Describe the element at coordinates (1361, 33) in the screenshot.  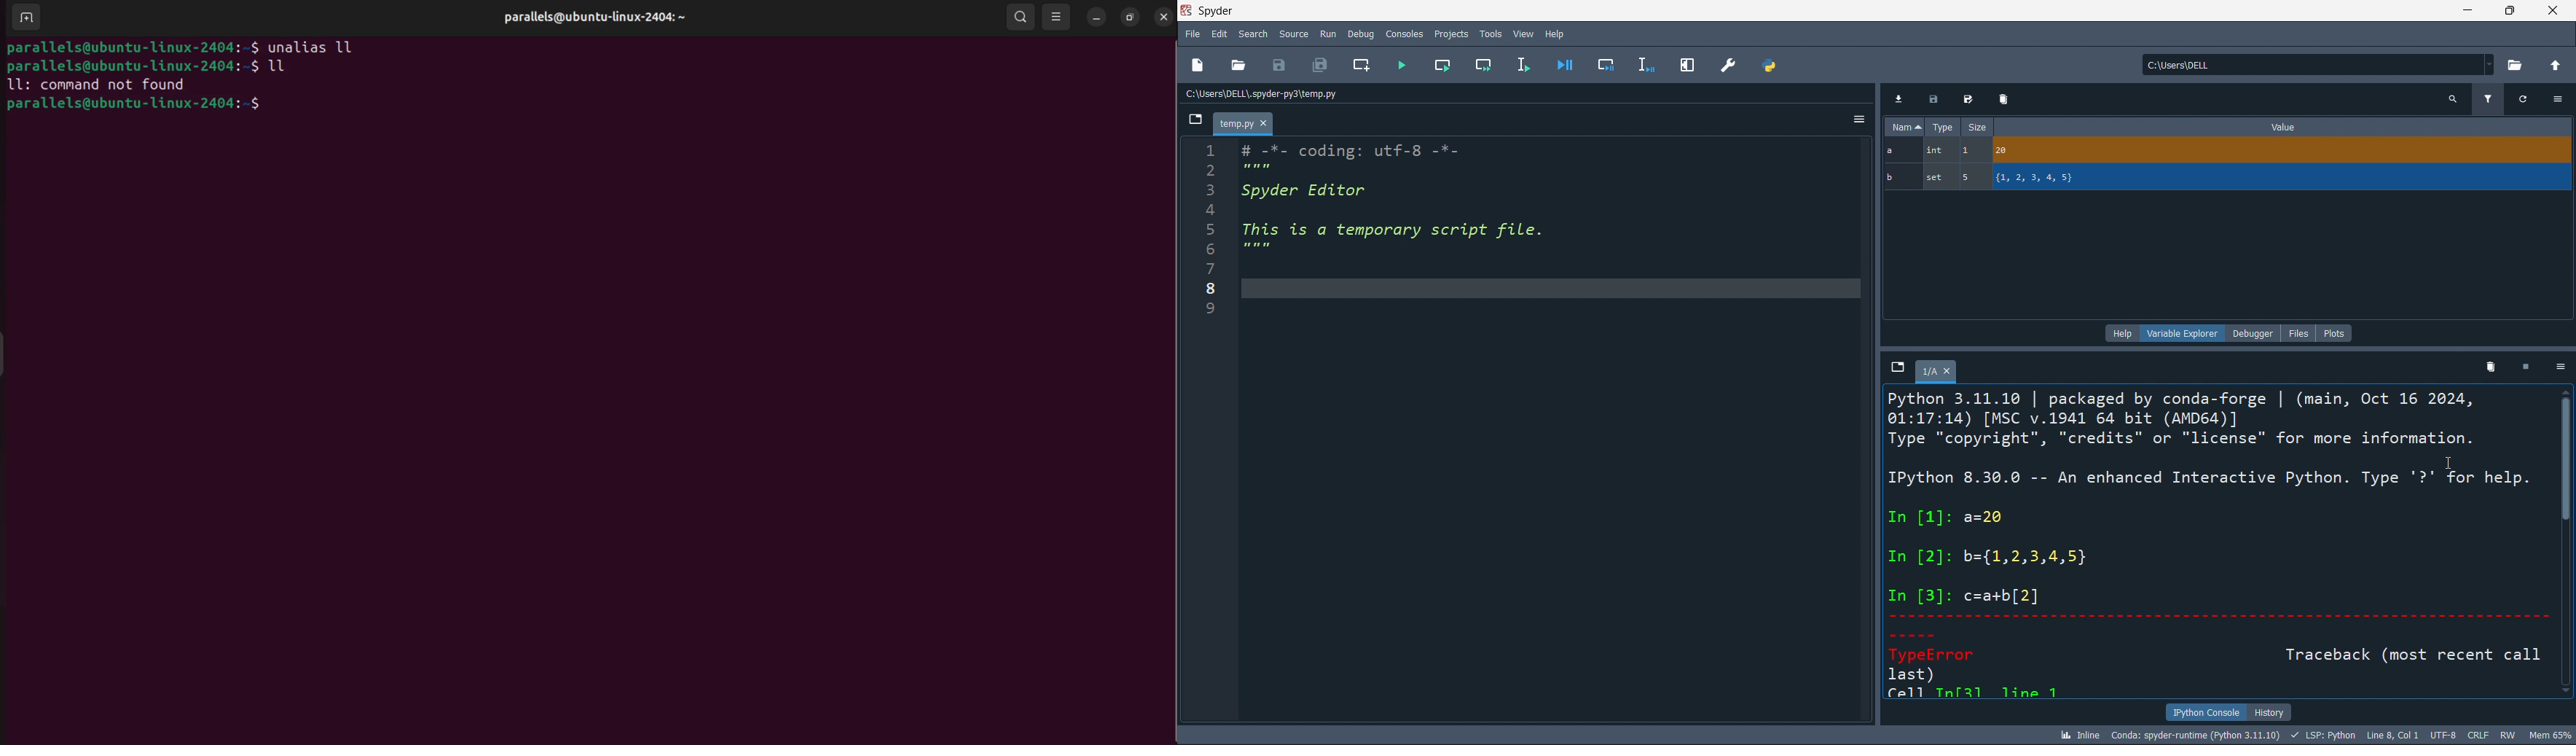
I see `debuf` at that location.